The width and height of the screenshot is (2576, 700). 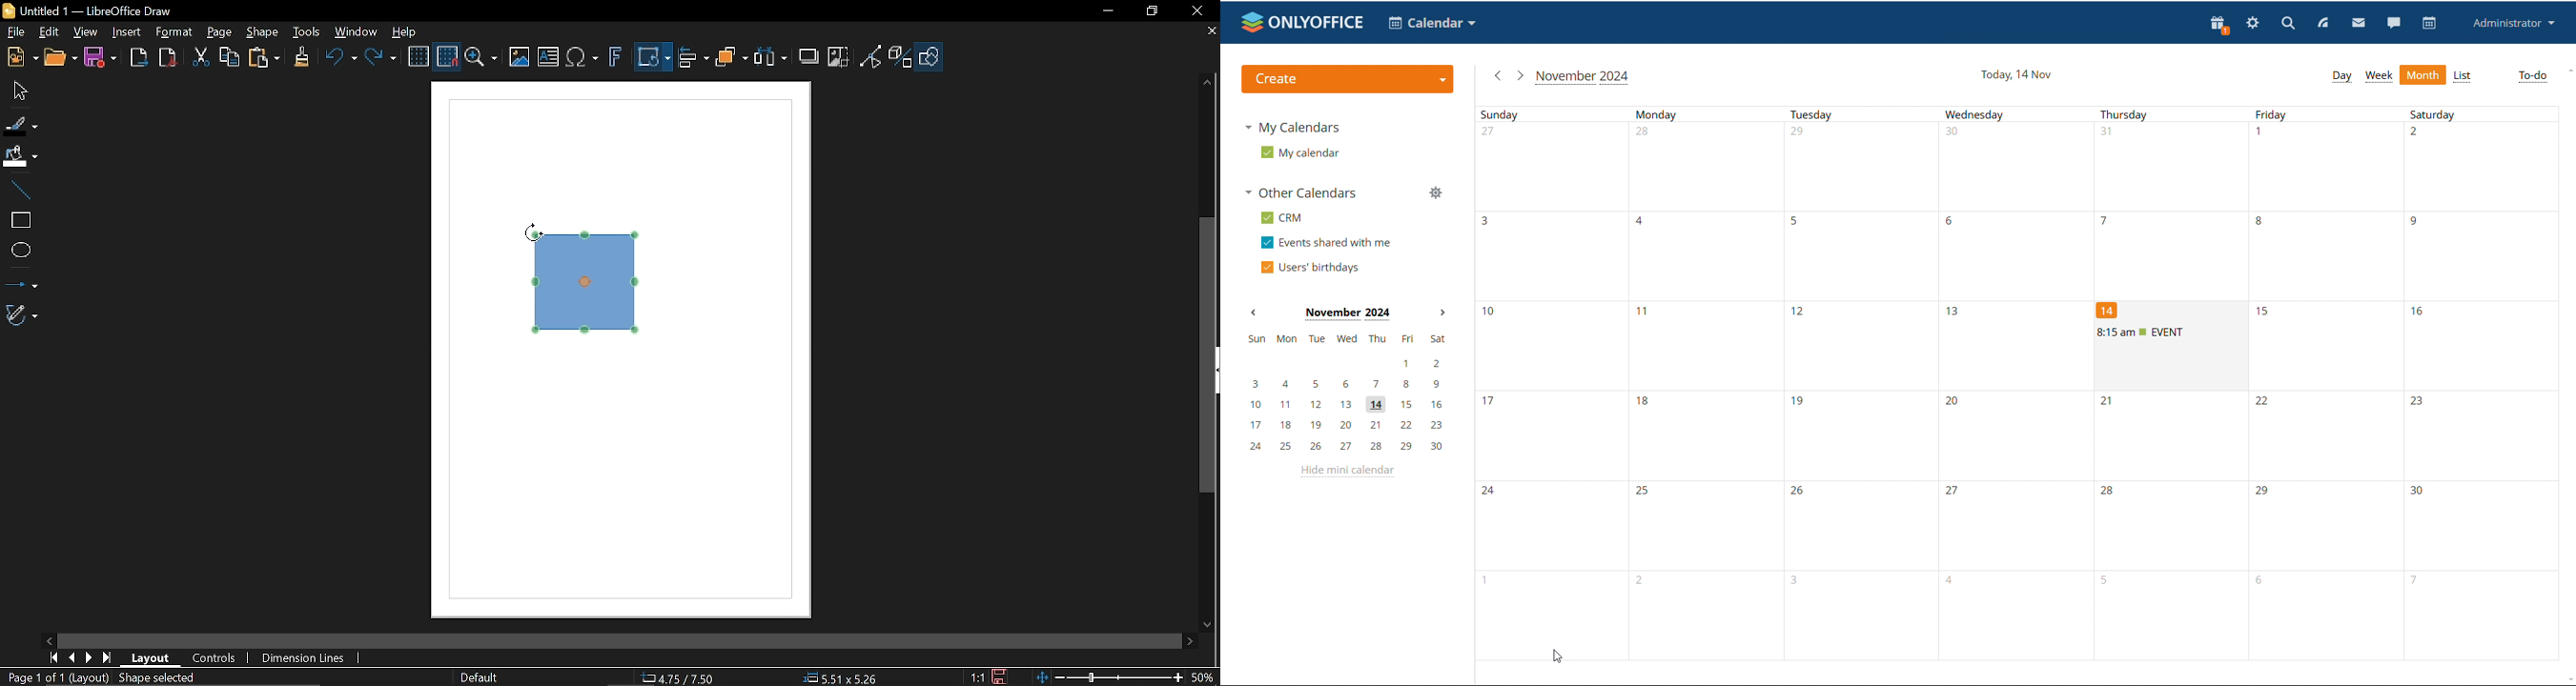 What do you see at coordinates (1311, 267) in the screenshot?
I see `users' birthdays` at bounding box center [1311, 267].